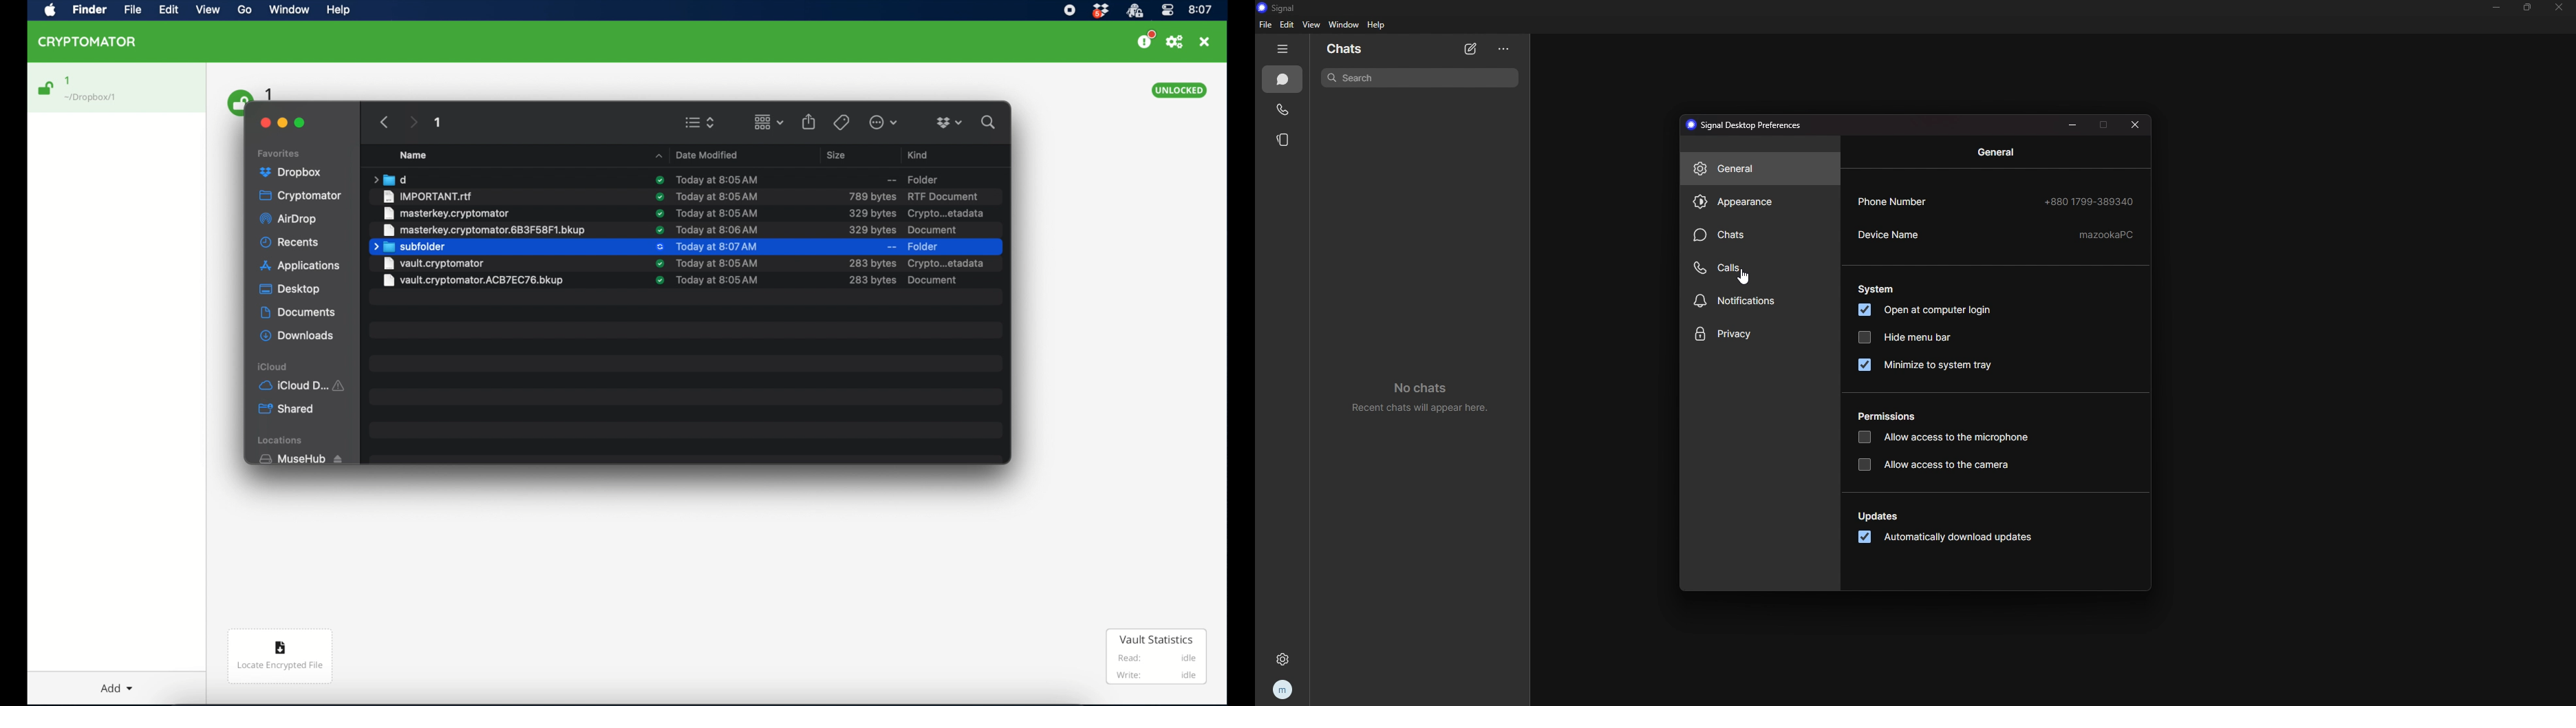 This screenshot has height=728, width=2576. Describe the element at coordinates (768, 122) in the screenshot. I see `change item grouping` at that location.